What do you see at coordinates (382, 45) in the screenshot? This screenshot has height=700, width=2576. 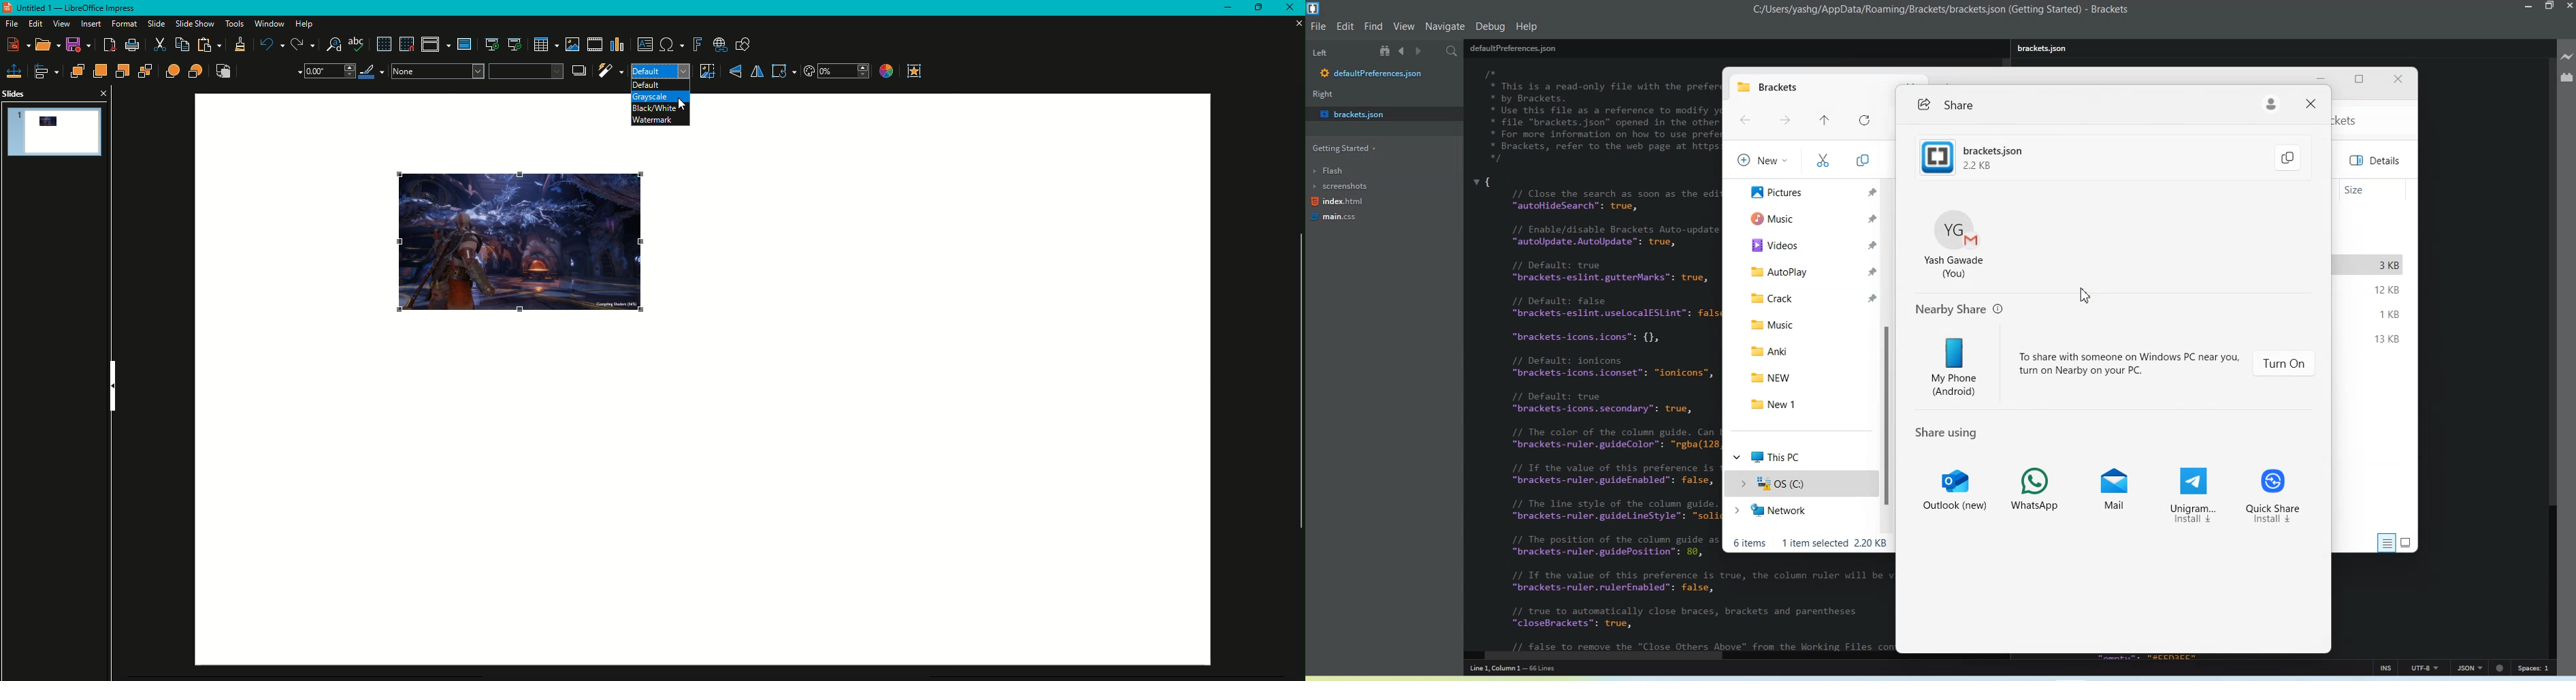 I see `Display Grid` at bounding box center [382, 45].